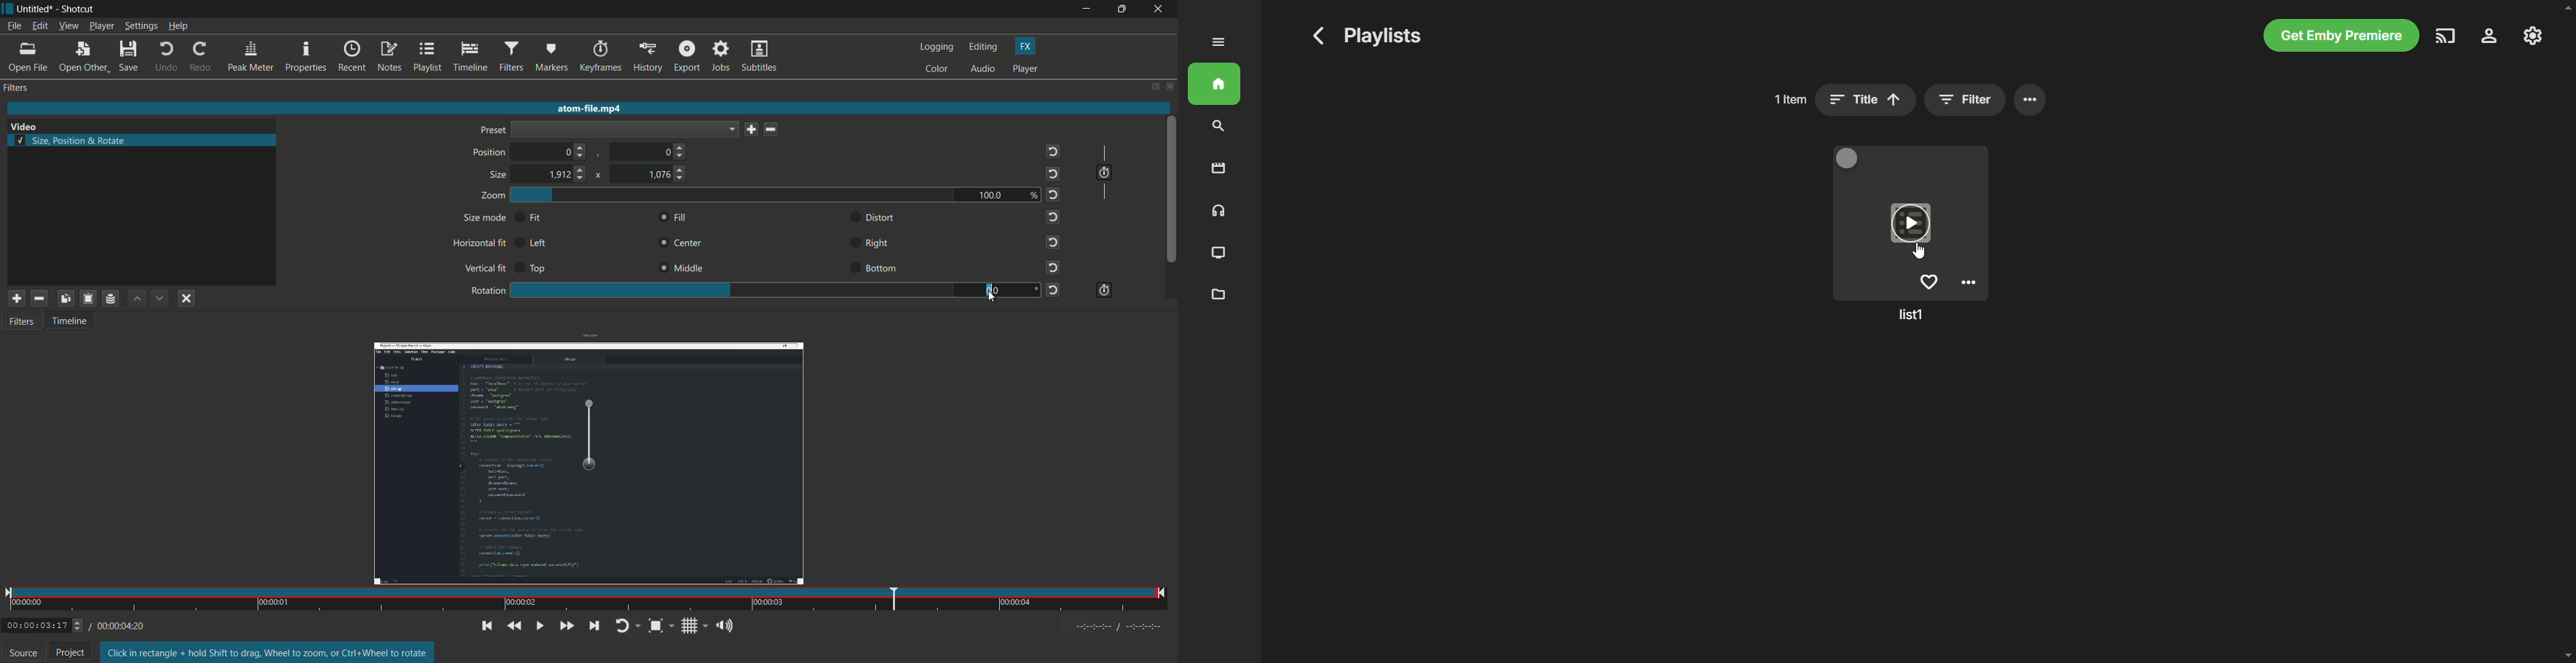  What do you see at coordinates (647, 57) in the screenshot?
I see `history` at bounding box center [647, 57].